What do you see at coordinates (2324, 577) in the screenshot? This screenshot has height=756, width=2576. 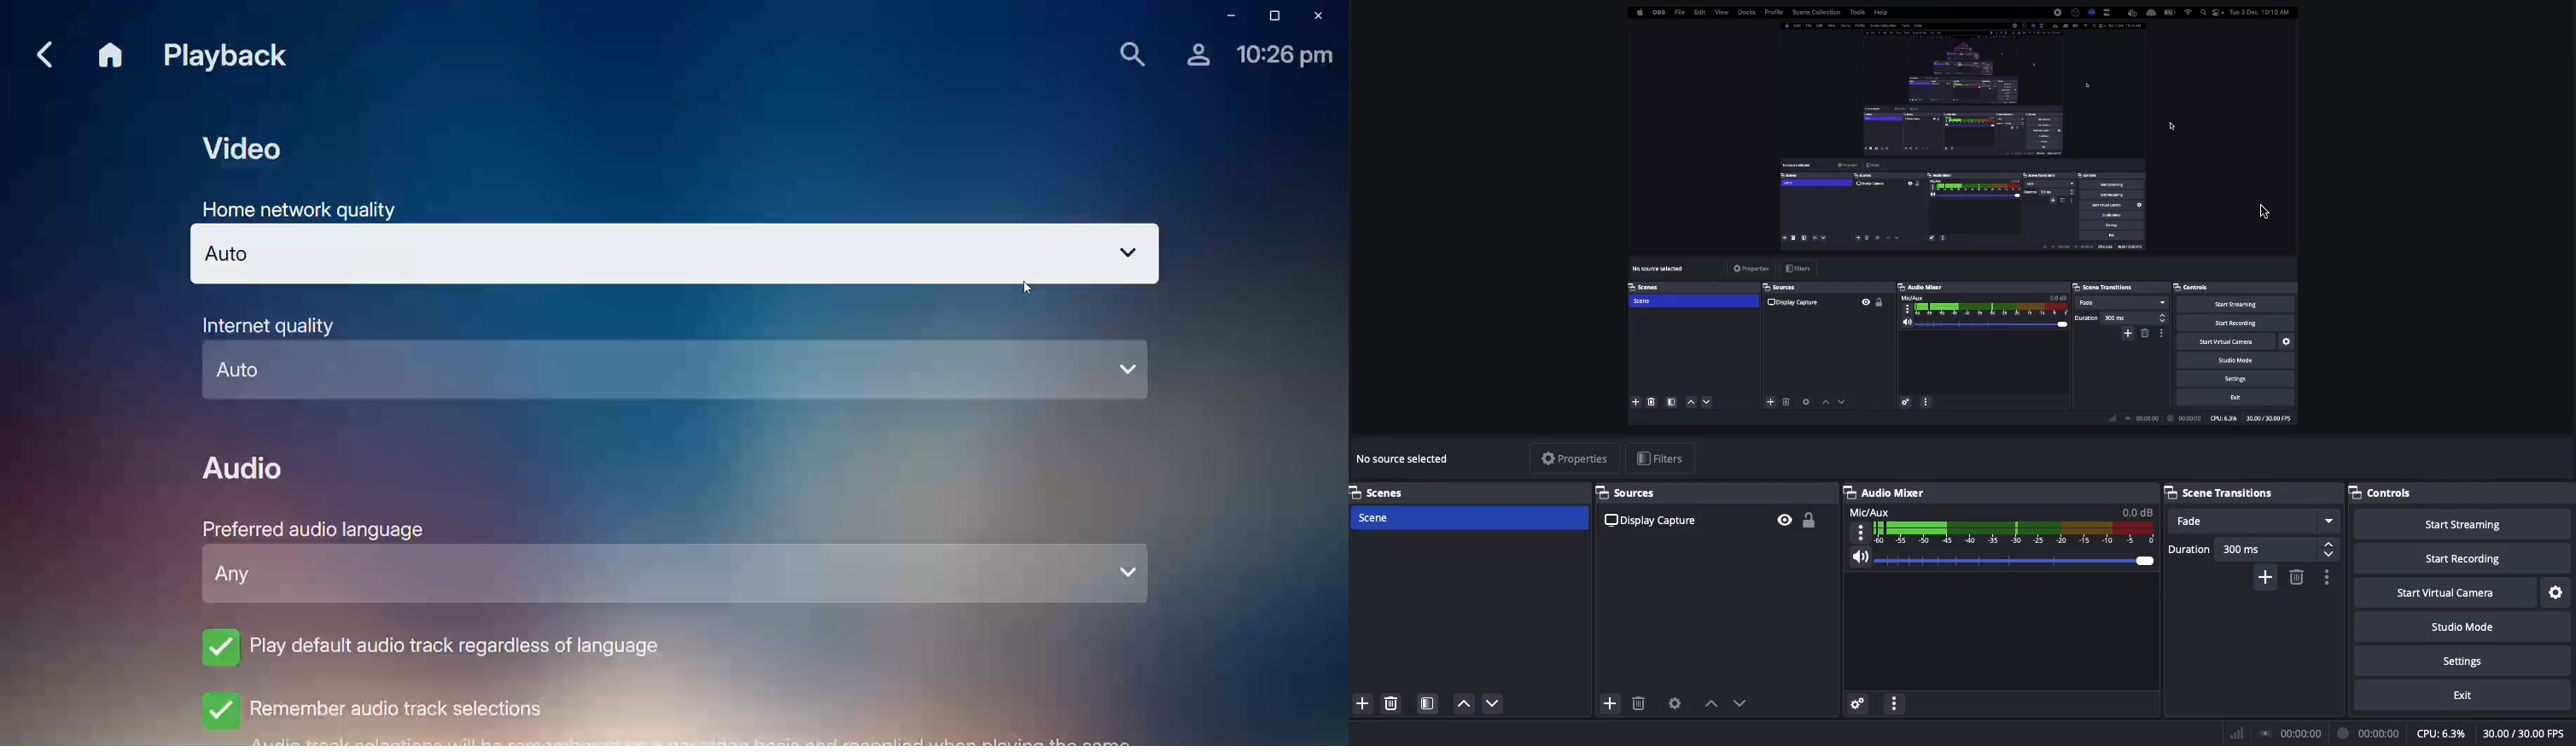 I see `Options` at bounding box center [2324, 577].